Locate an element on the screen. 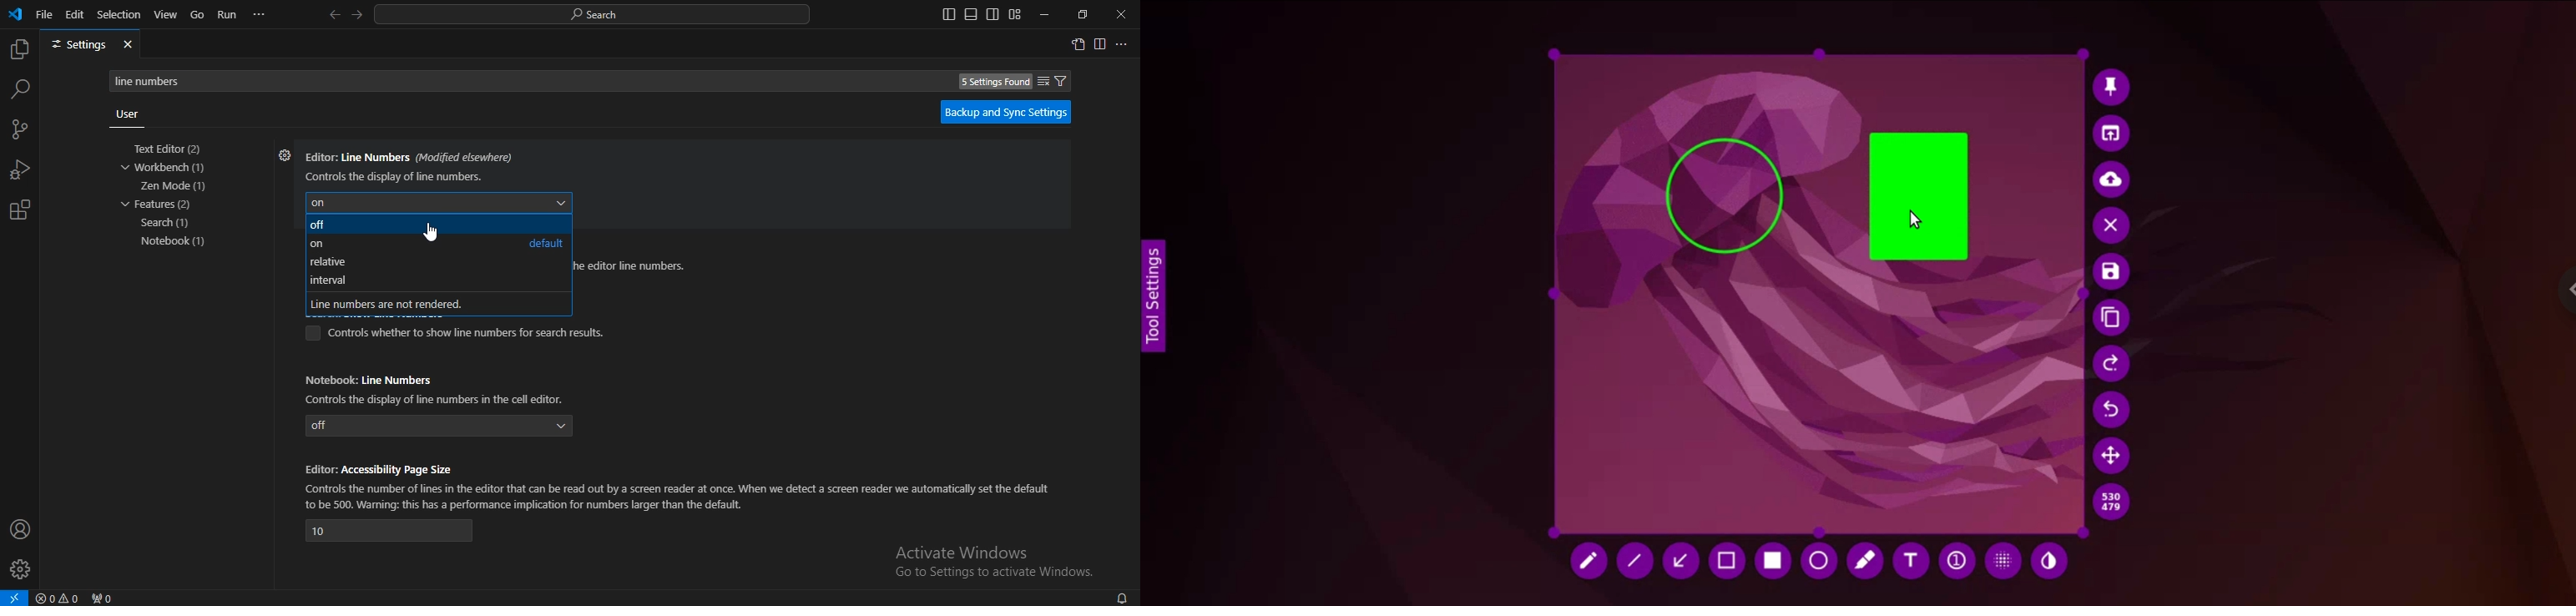 This screenshot has width=2576, height=616. edit is located at coordinates (75, 13).